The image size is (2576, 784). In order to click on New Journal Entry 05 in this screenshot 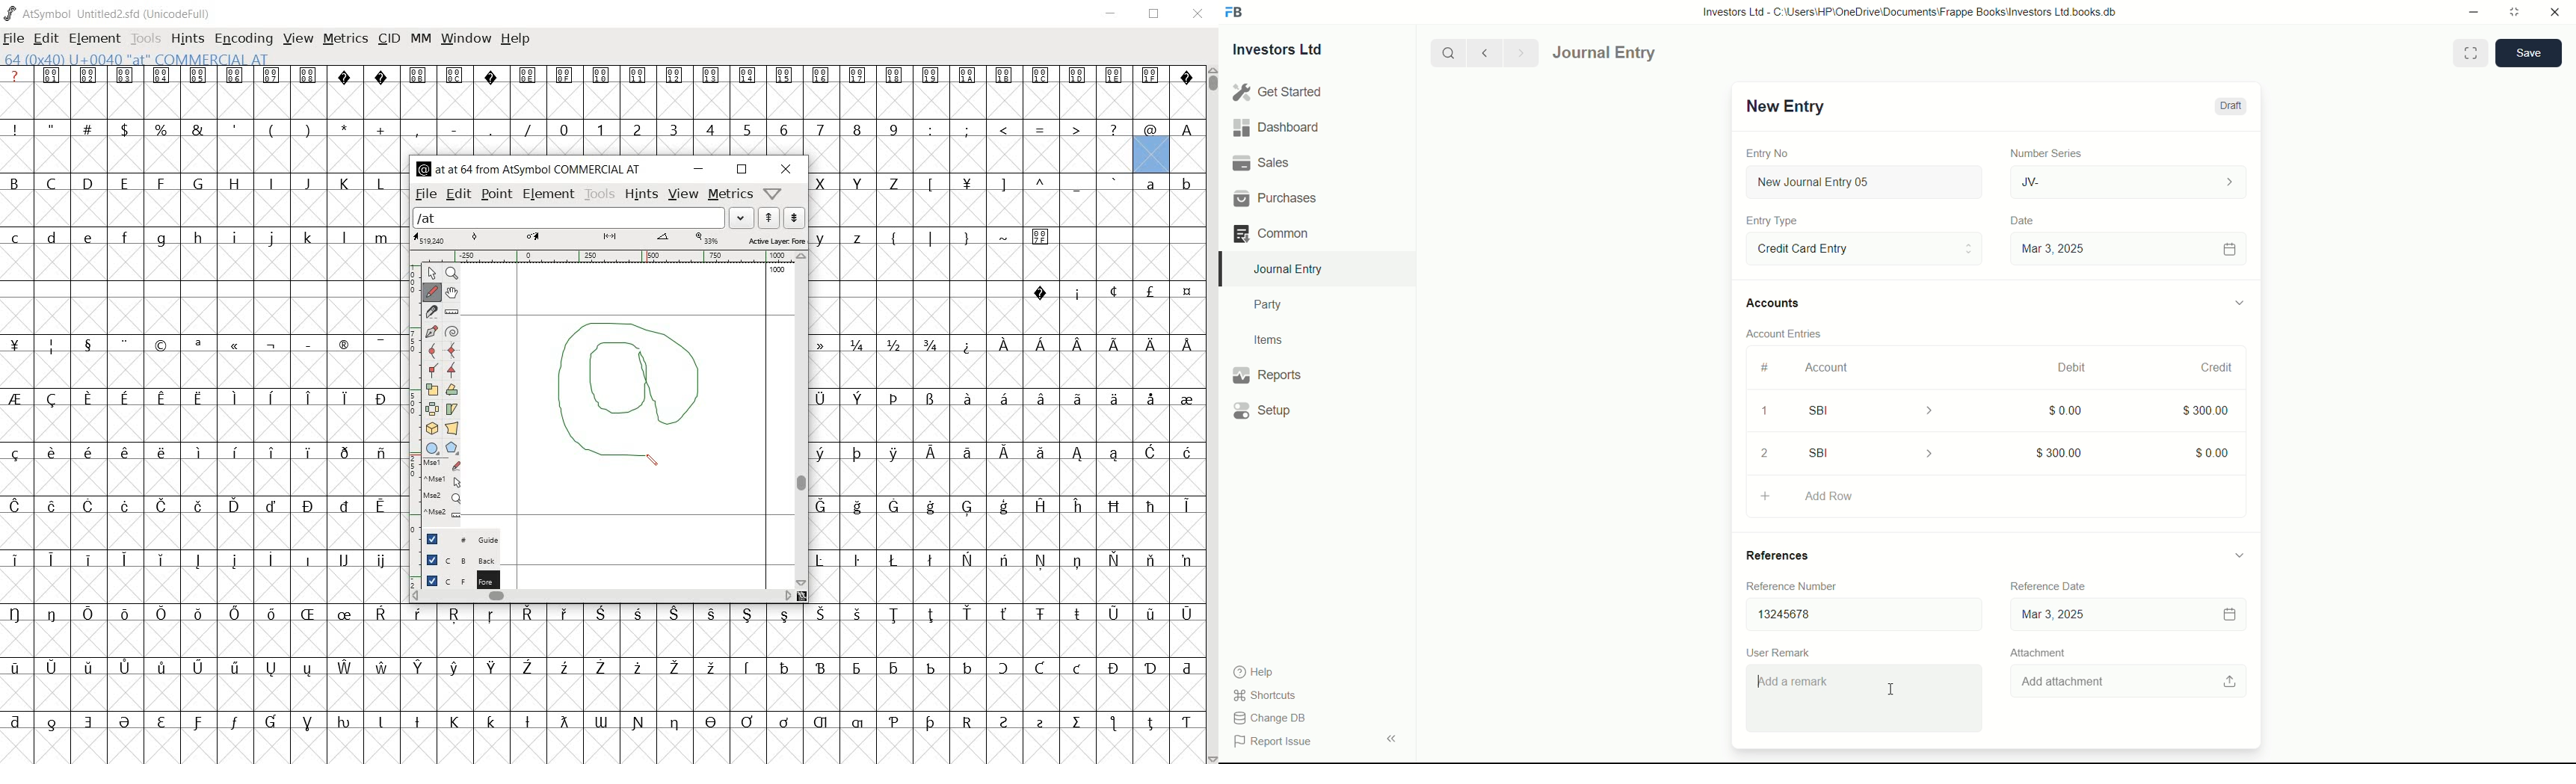, I will do `click(1866, 183)`.